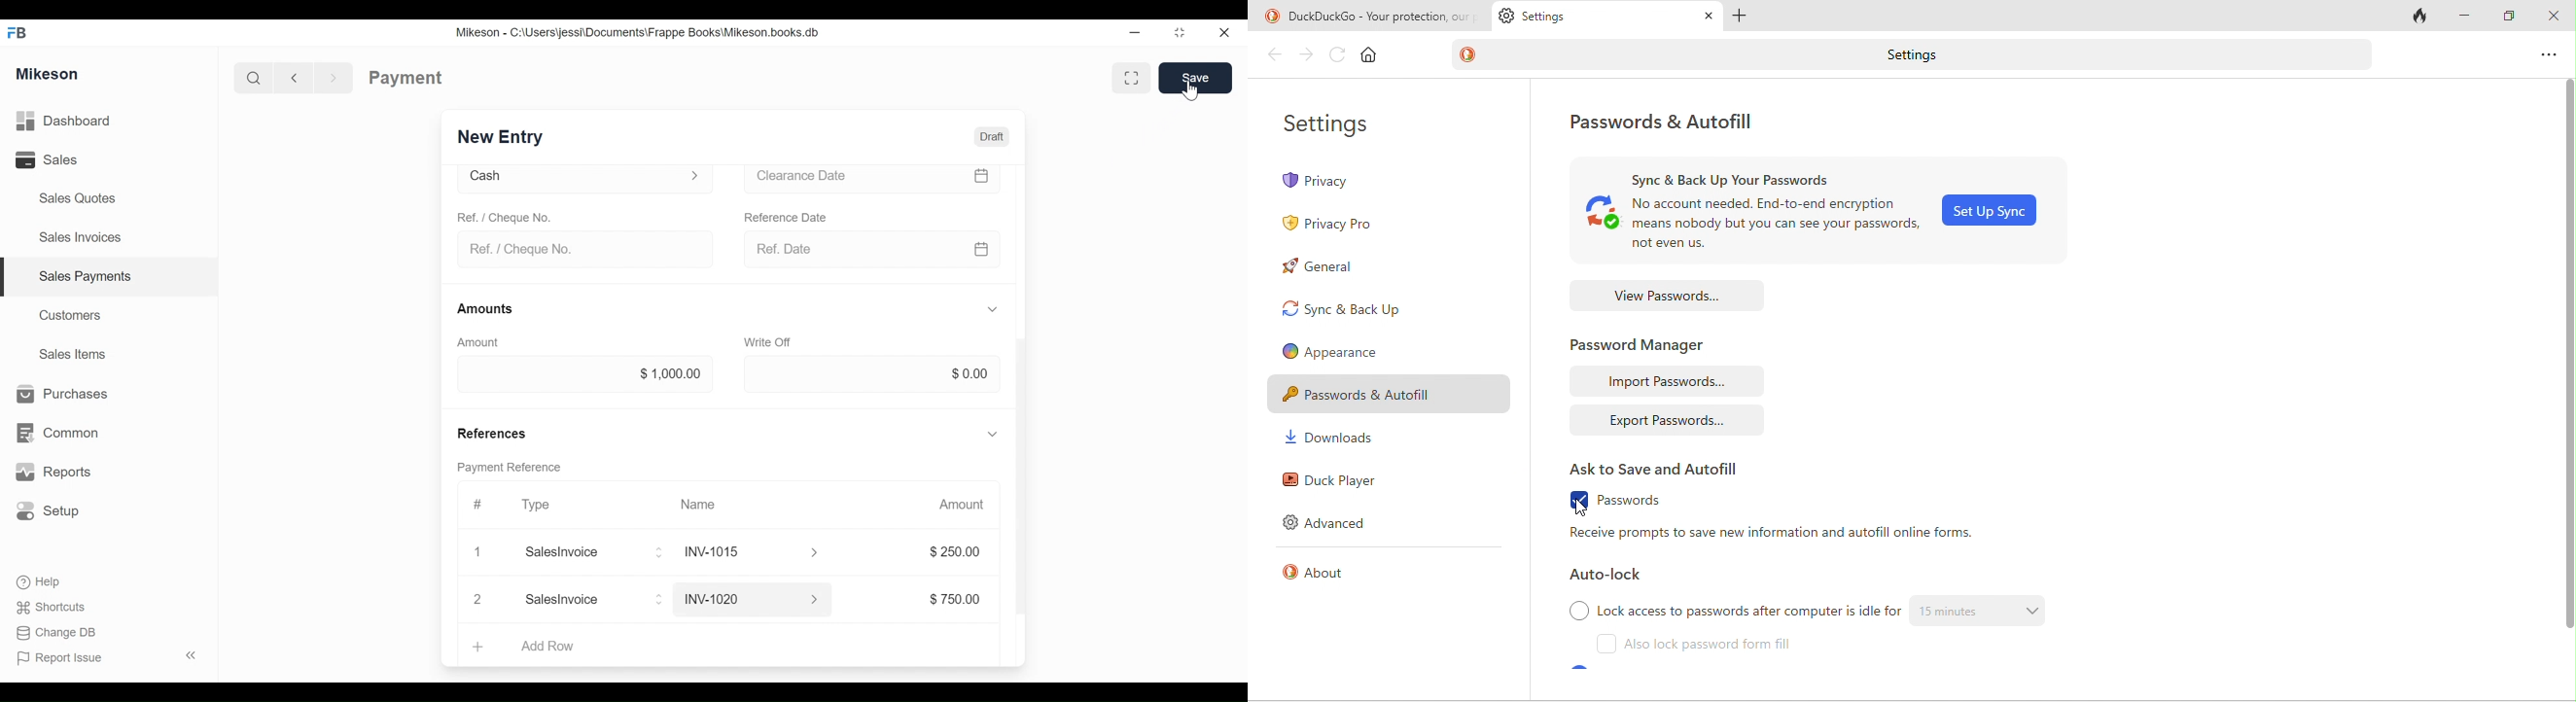 Image resolution: width=2576 pixels, height=728 pixels. Describe the element at coordinates (48, 582) in the screenshot. I see `Help` at that location.